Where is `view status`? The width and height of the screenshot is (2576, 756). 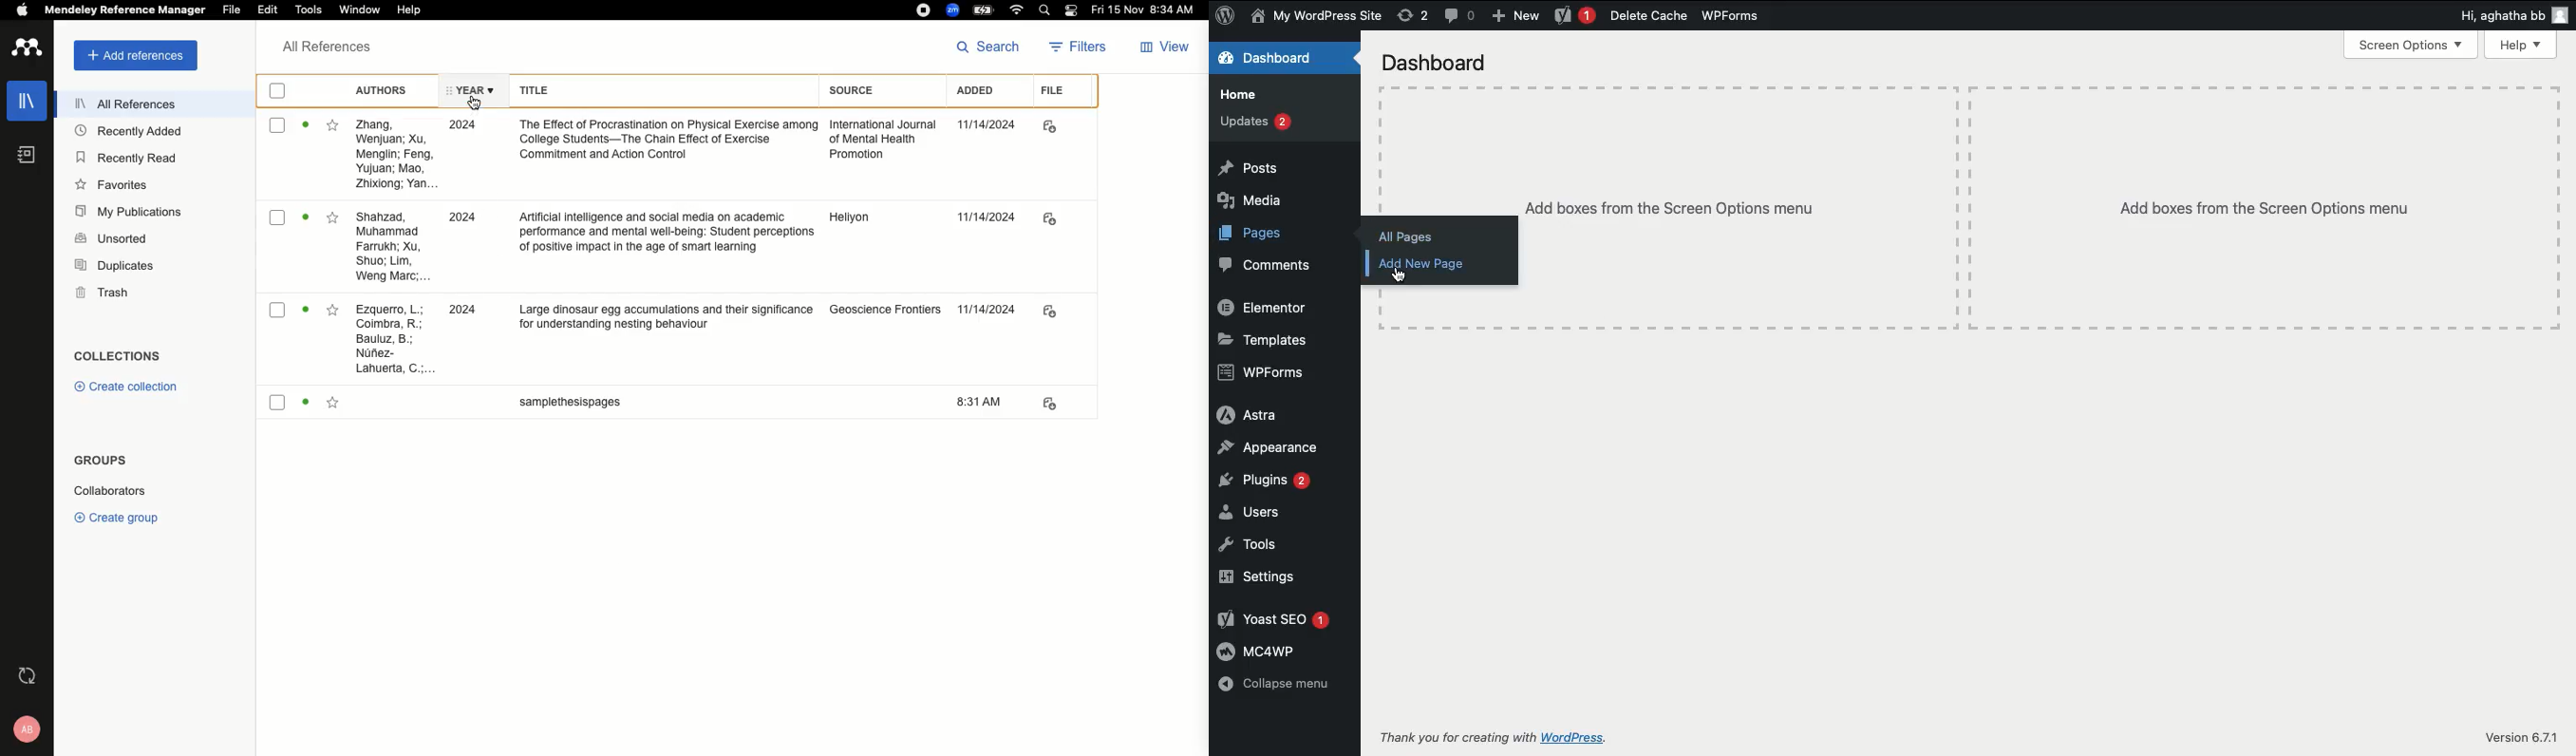
view status is located at coordinates (306, 127).